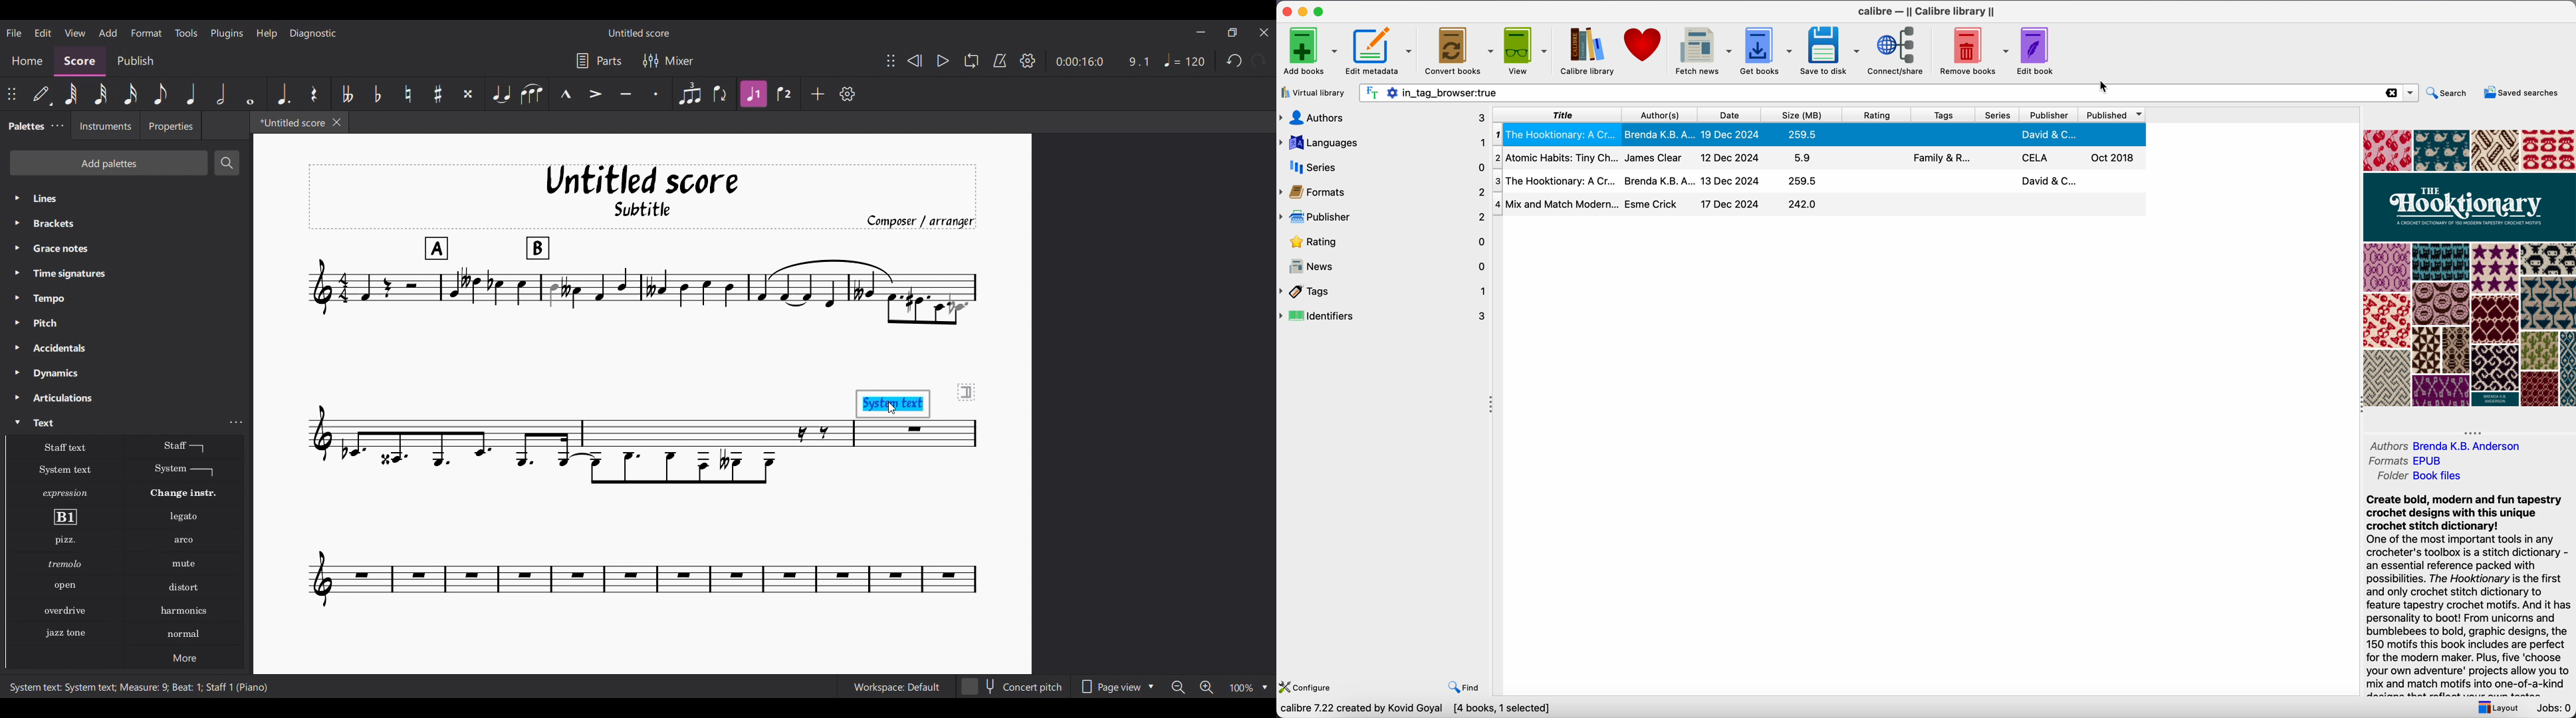 The height and width of the screenshot is (728, 2576). I want to click on Minimize, so click(1201, 32).